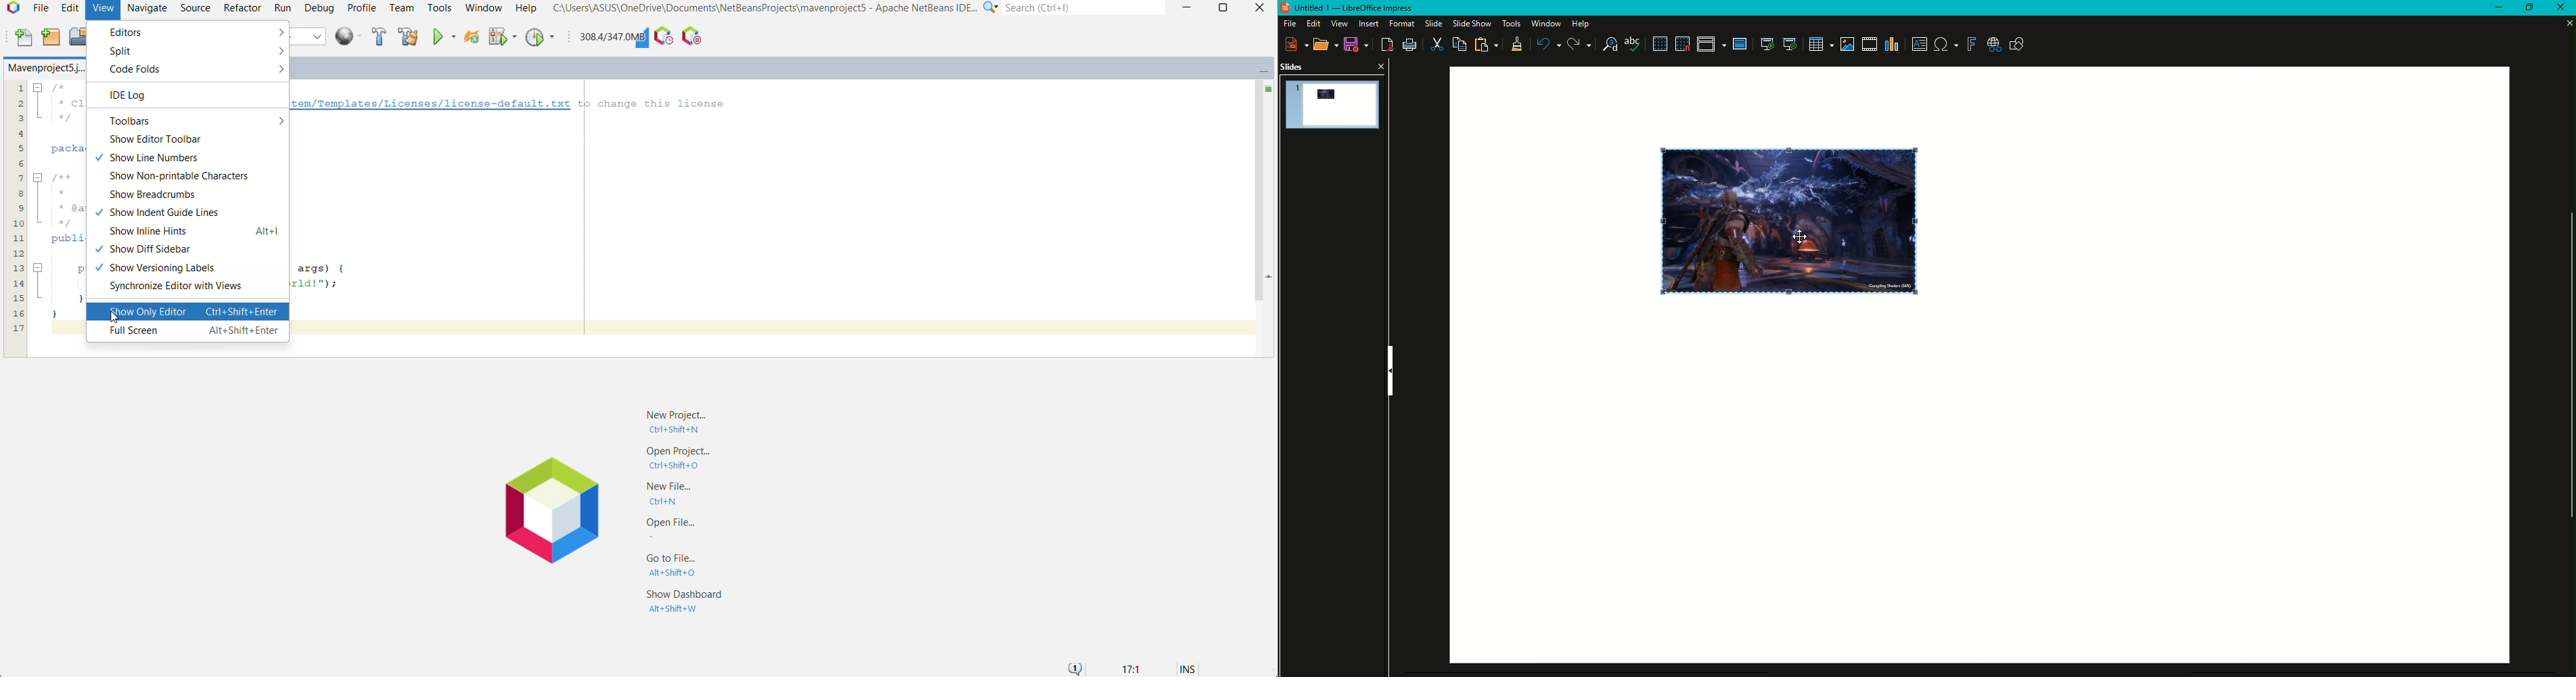 The height and width of the screenshot is (700, 2576). Describe the element at coordinates (1579, 45) in the screenshot. I see `Redo` at that location.